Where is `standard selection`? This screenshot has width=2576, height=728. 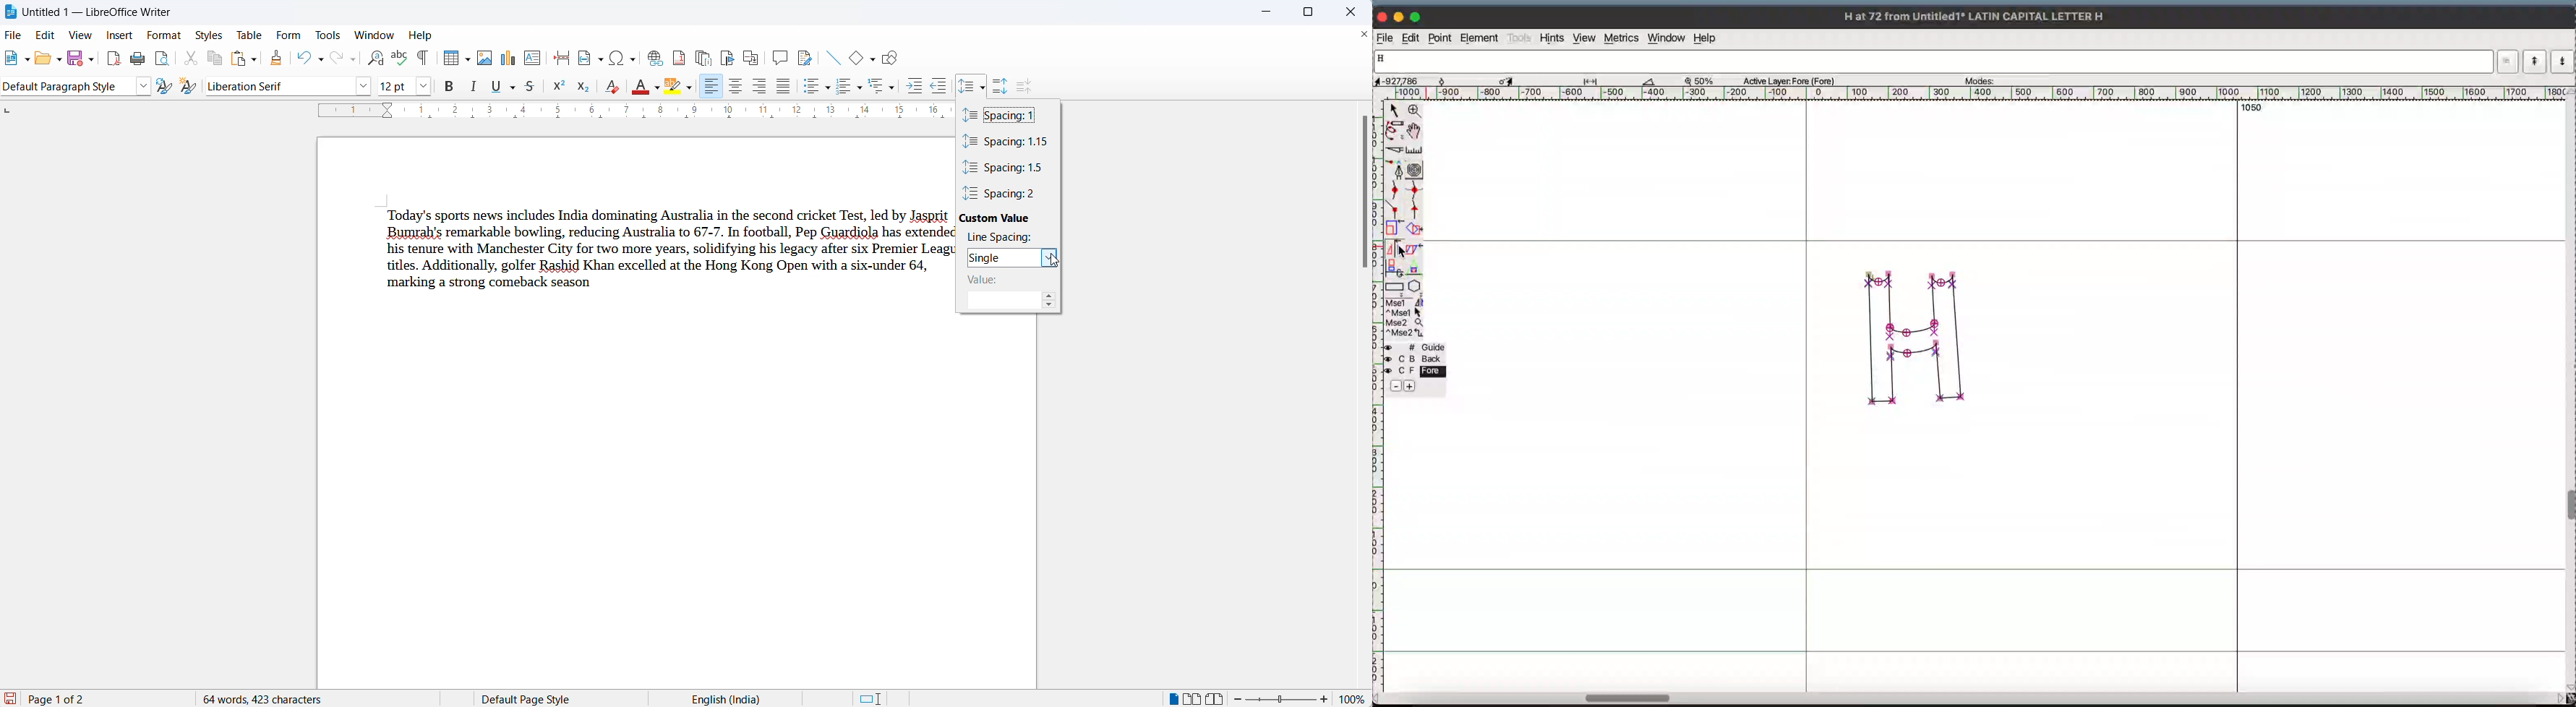
standard selection is located at coordinates (870, 698).